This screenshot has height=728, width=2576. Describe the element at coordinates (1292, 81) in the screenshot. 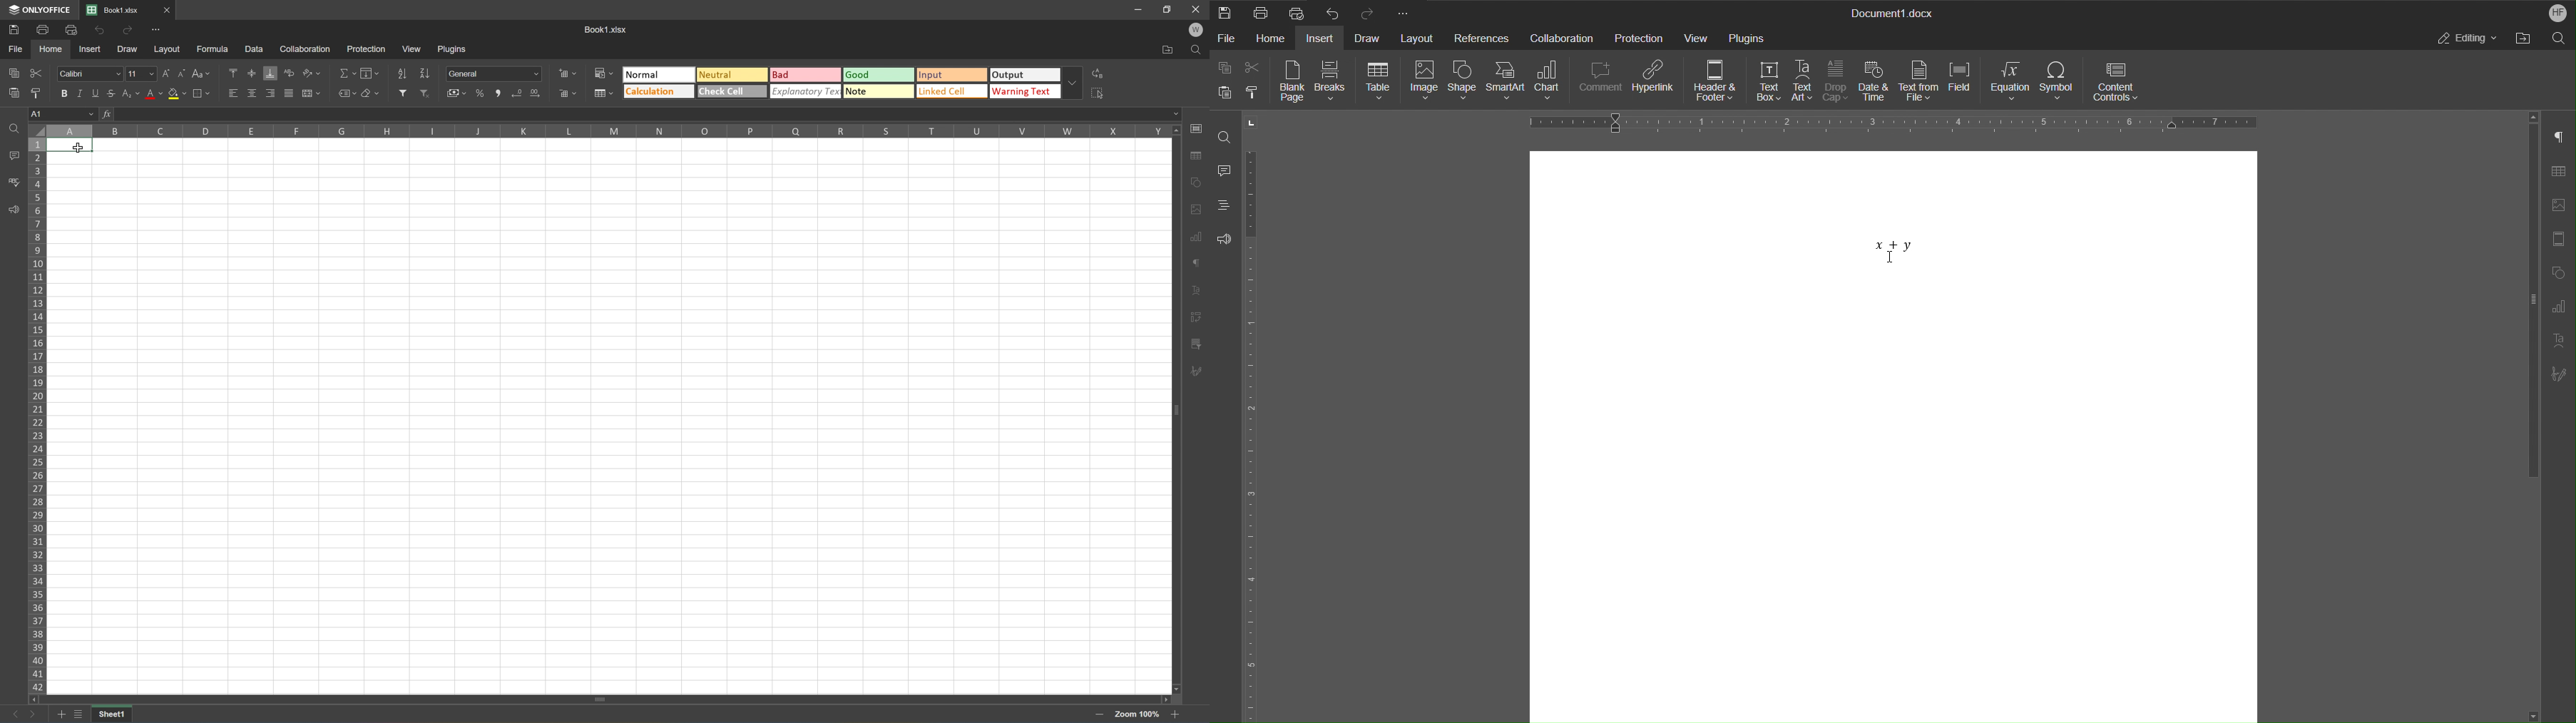

I see `Blank Page` at that location.